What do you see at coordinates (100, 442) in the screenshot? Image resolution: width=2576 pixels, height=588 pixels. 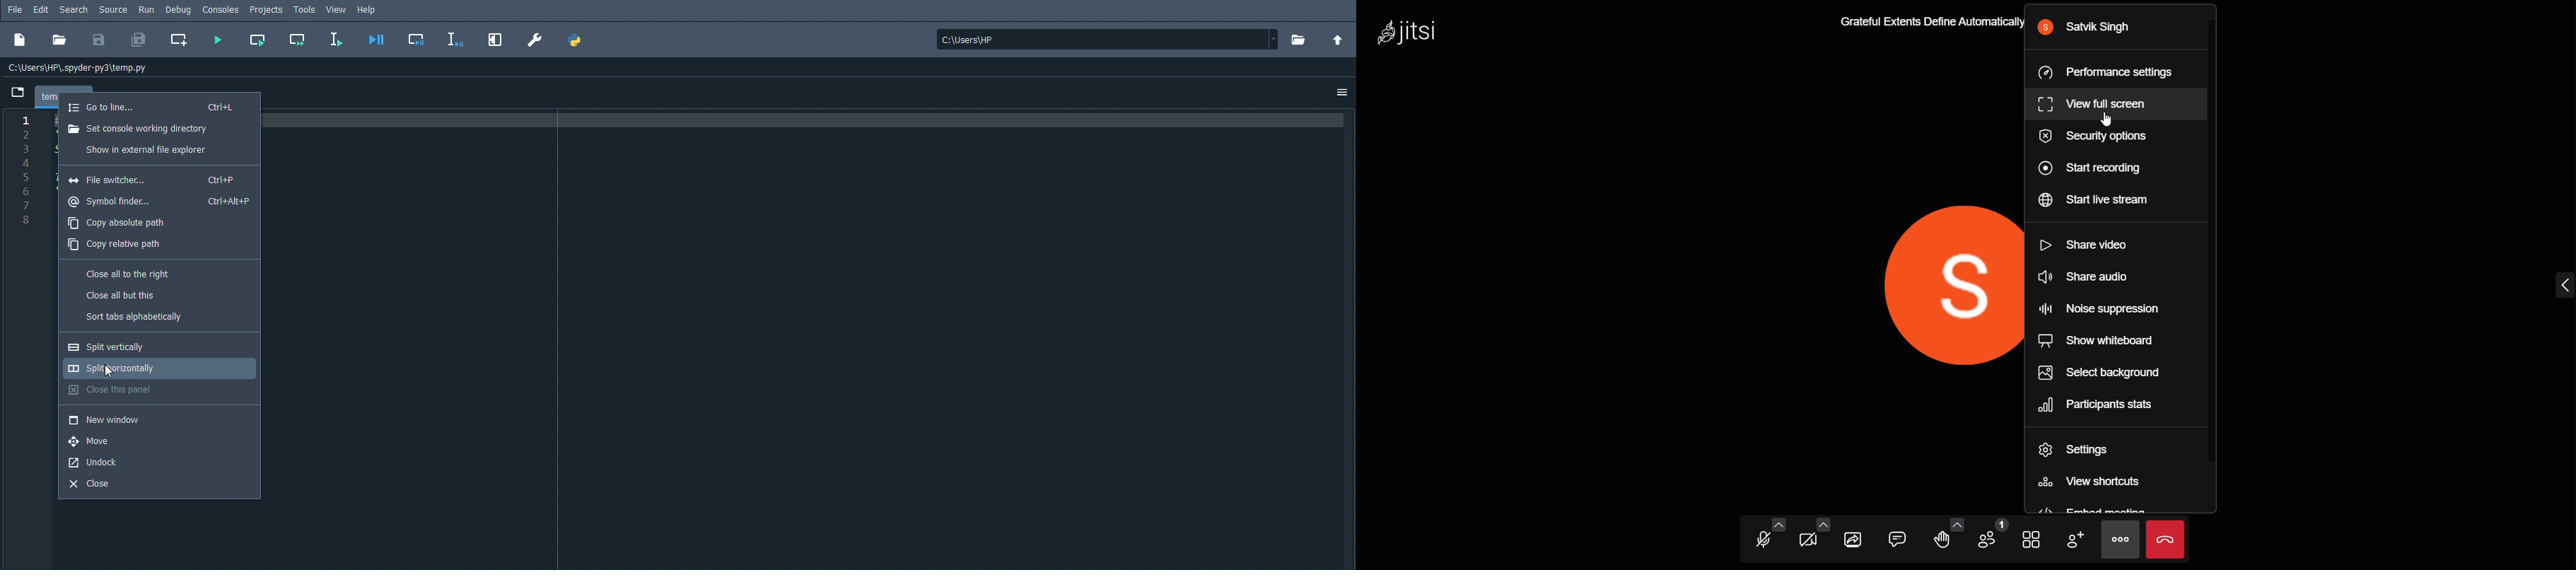 I see `Move` at bounding box center [100, 442].